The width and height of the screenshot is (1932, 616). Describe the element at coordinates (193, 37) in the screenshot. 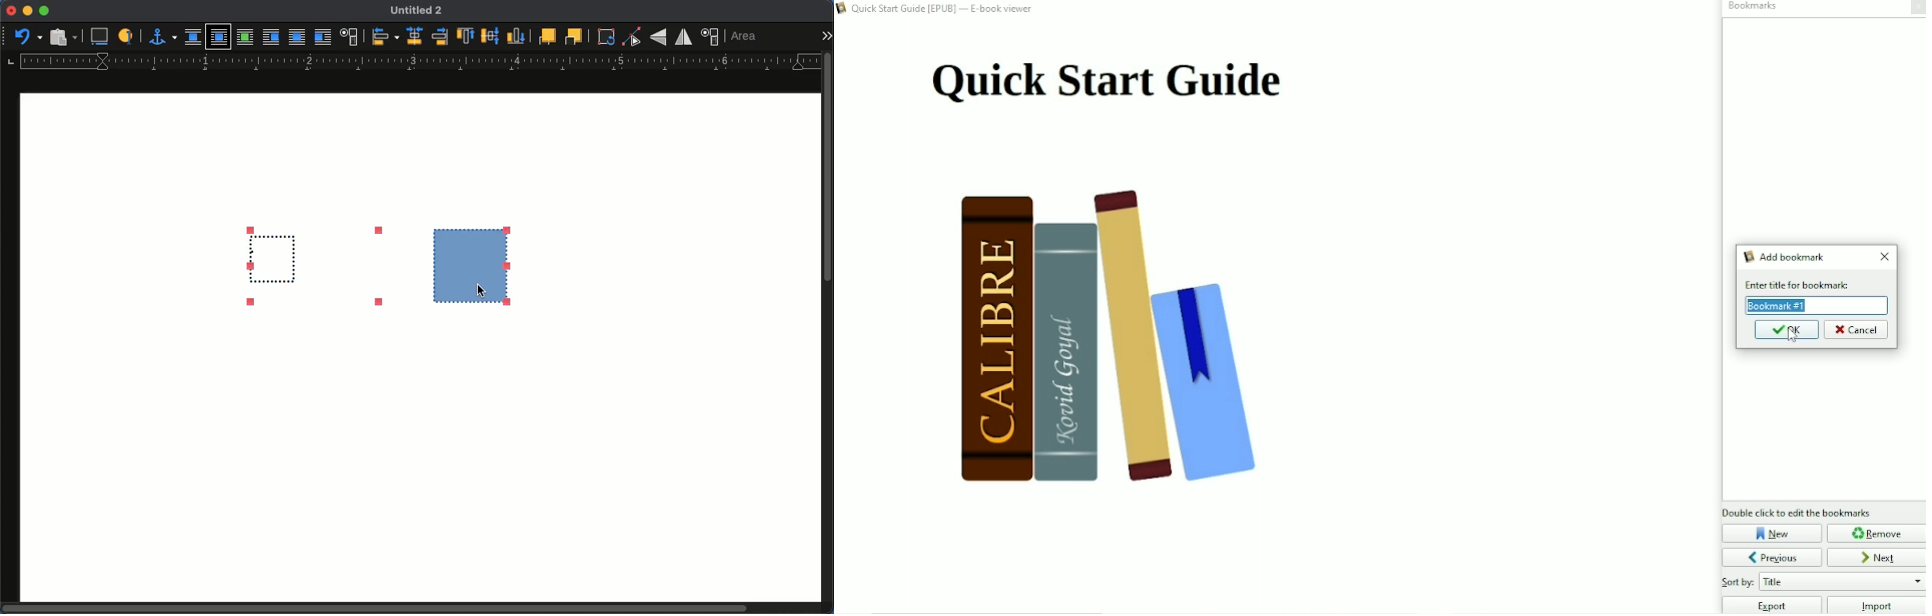

I see `none` at that location.